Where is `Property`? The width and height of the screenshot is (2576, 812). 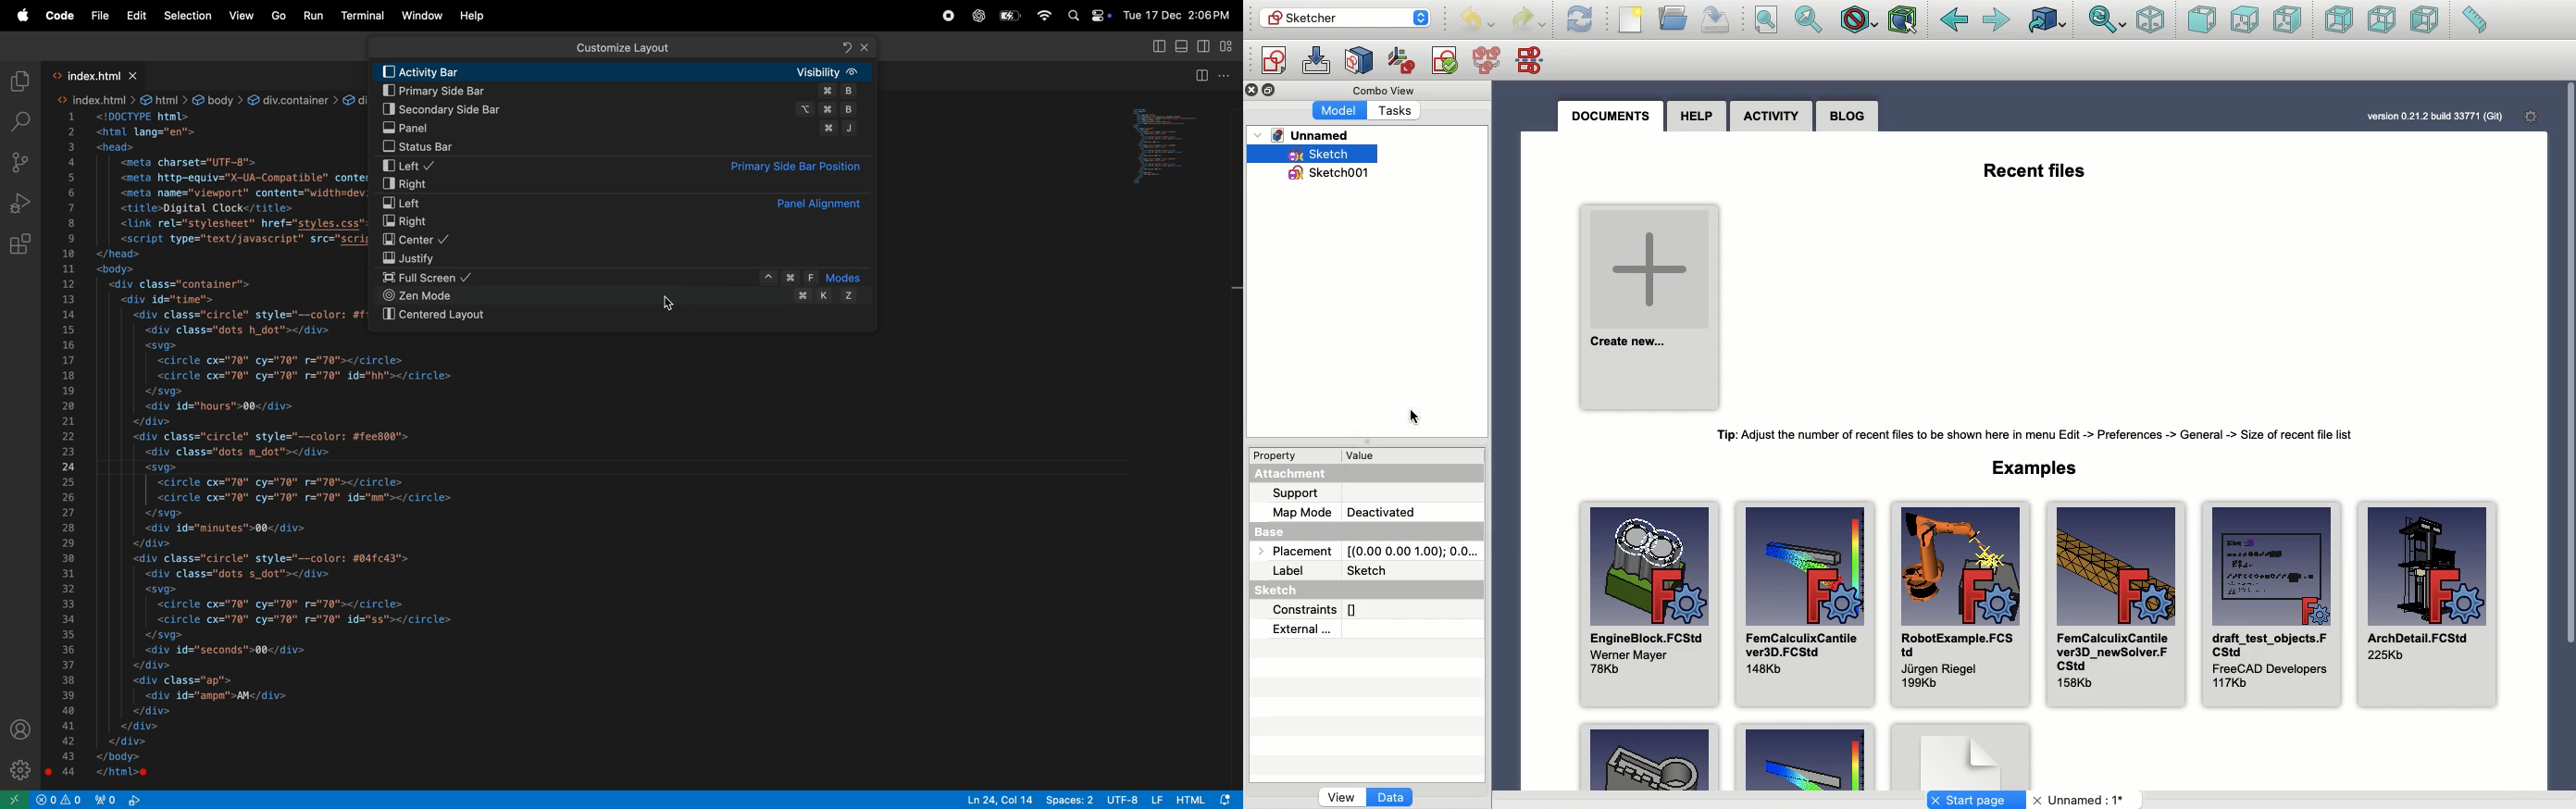
Property is located at coordinates (1277, 454).